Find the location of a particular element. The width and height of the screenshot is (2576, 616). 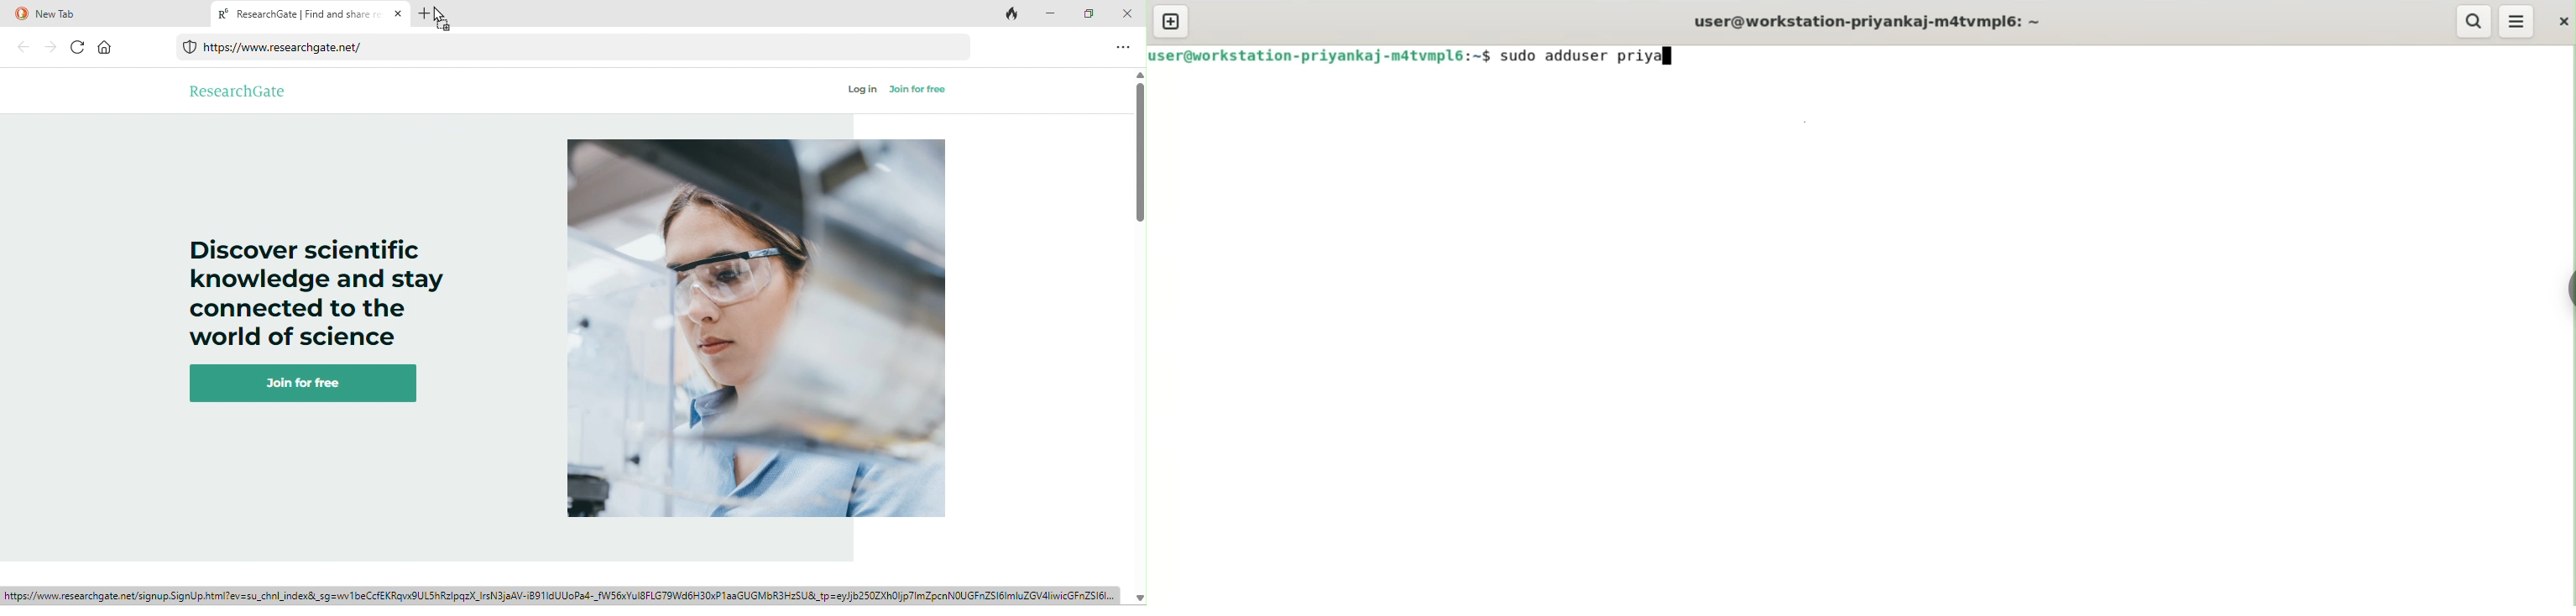

vertical scroll bar is located at coordinates (1139, 152).